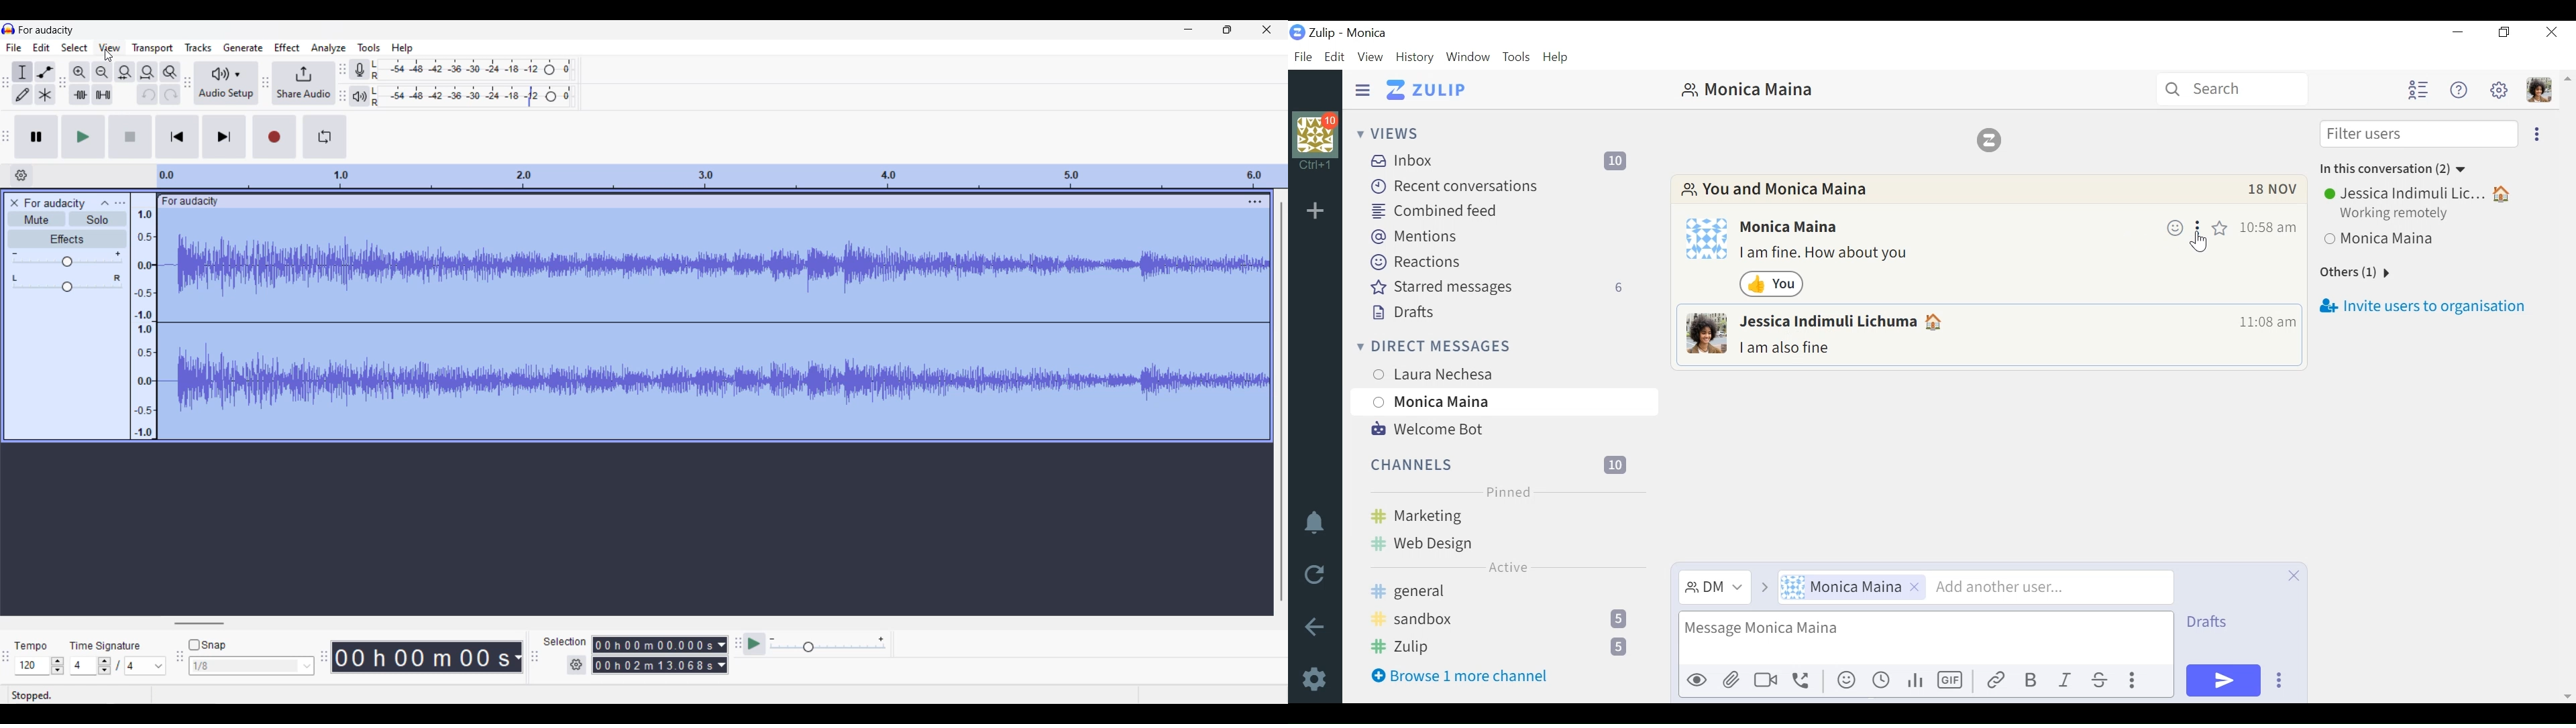 The width and height of the screenshot is (2576, 728). What do you see at coordinates (2396, 242) in the screenshot?
I see `Monica Maina` at bounding box center [2396, 242].